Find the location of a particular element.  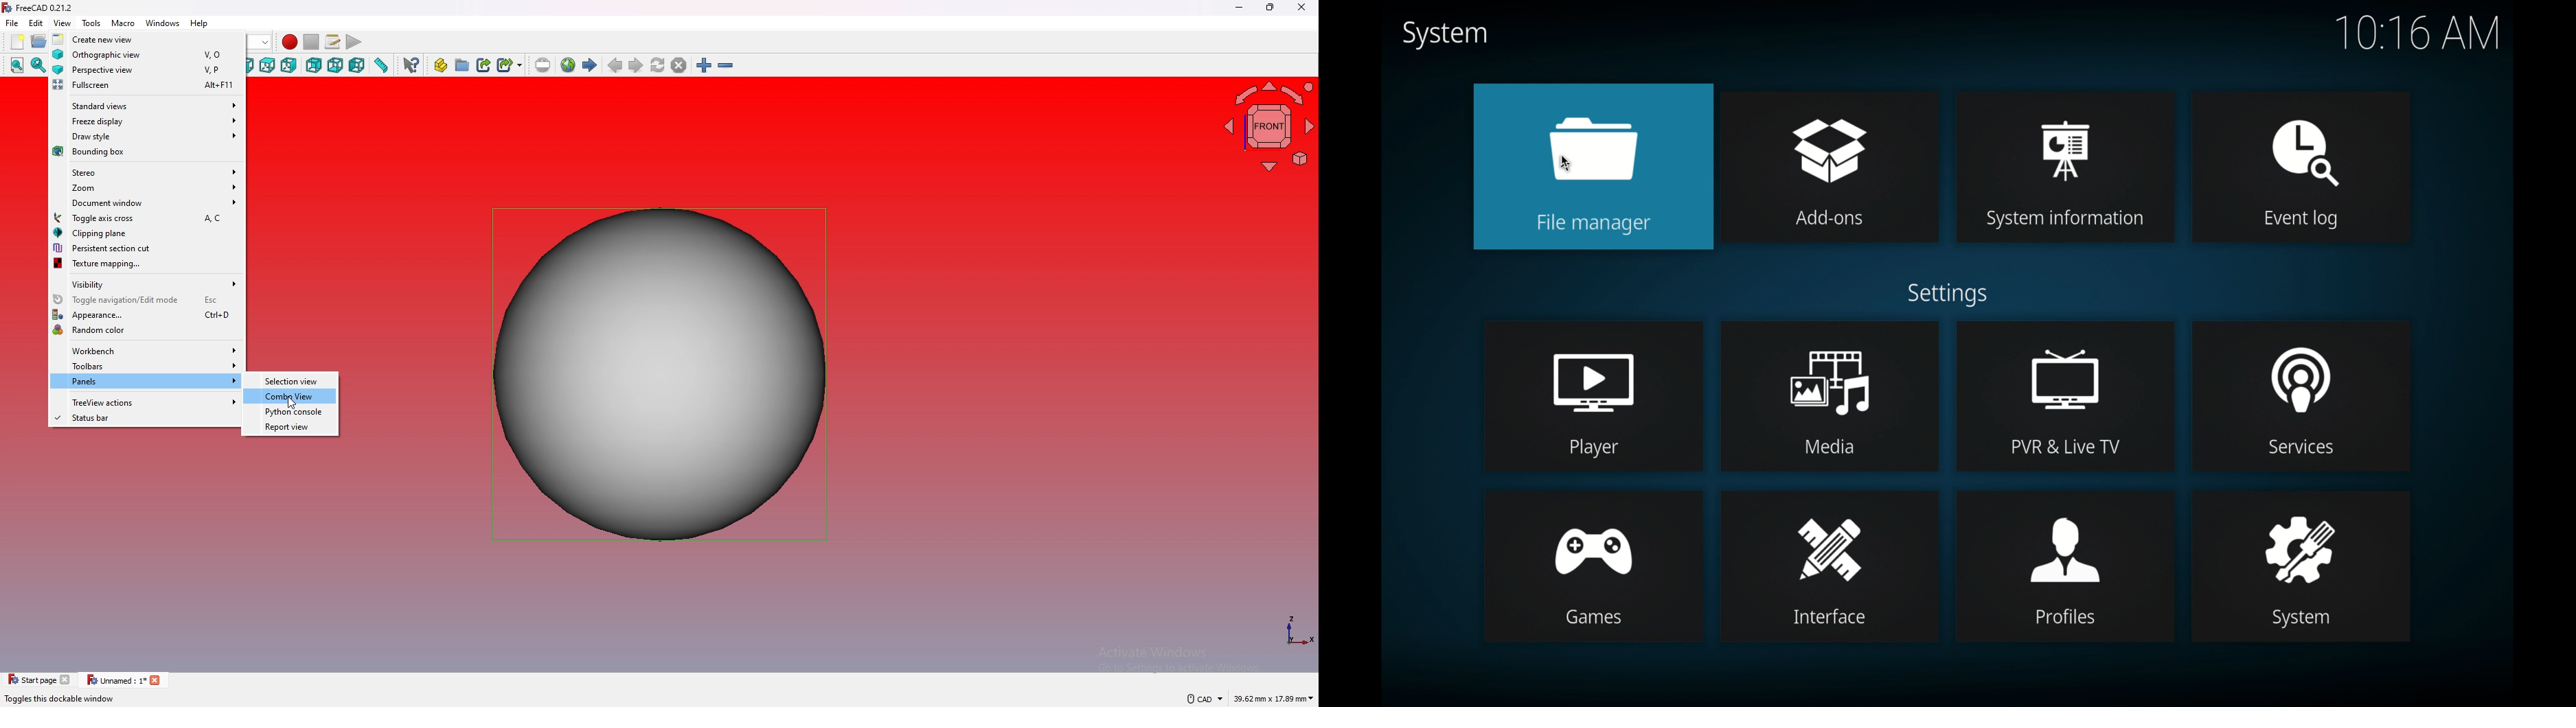

settings is located at coordinates (1950, 295).